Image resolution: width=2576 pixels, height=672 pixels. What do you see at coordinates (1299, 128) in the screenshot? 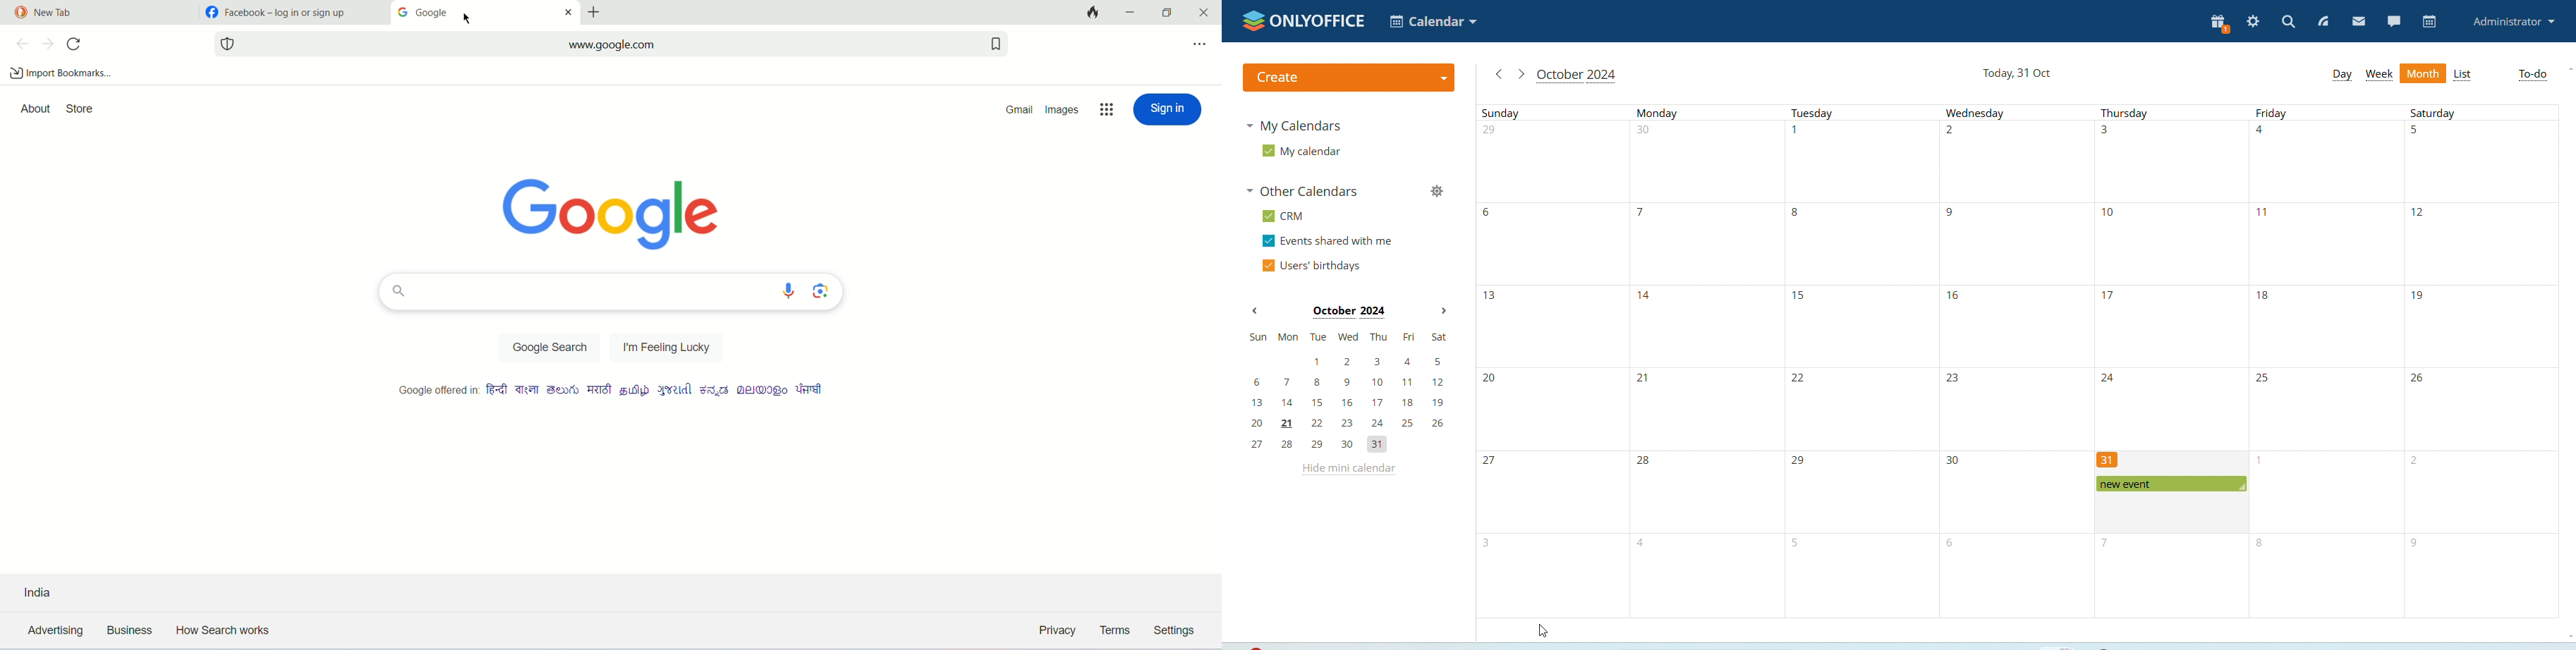
I see `my calendars` at bounding box center [1299, 128].